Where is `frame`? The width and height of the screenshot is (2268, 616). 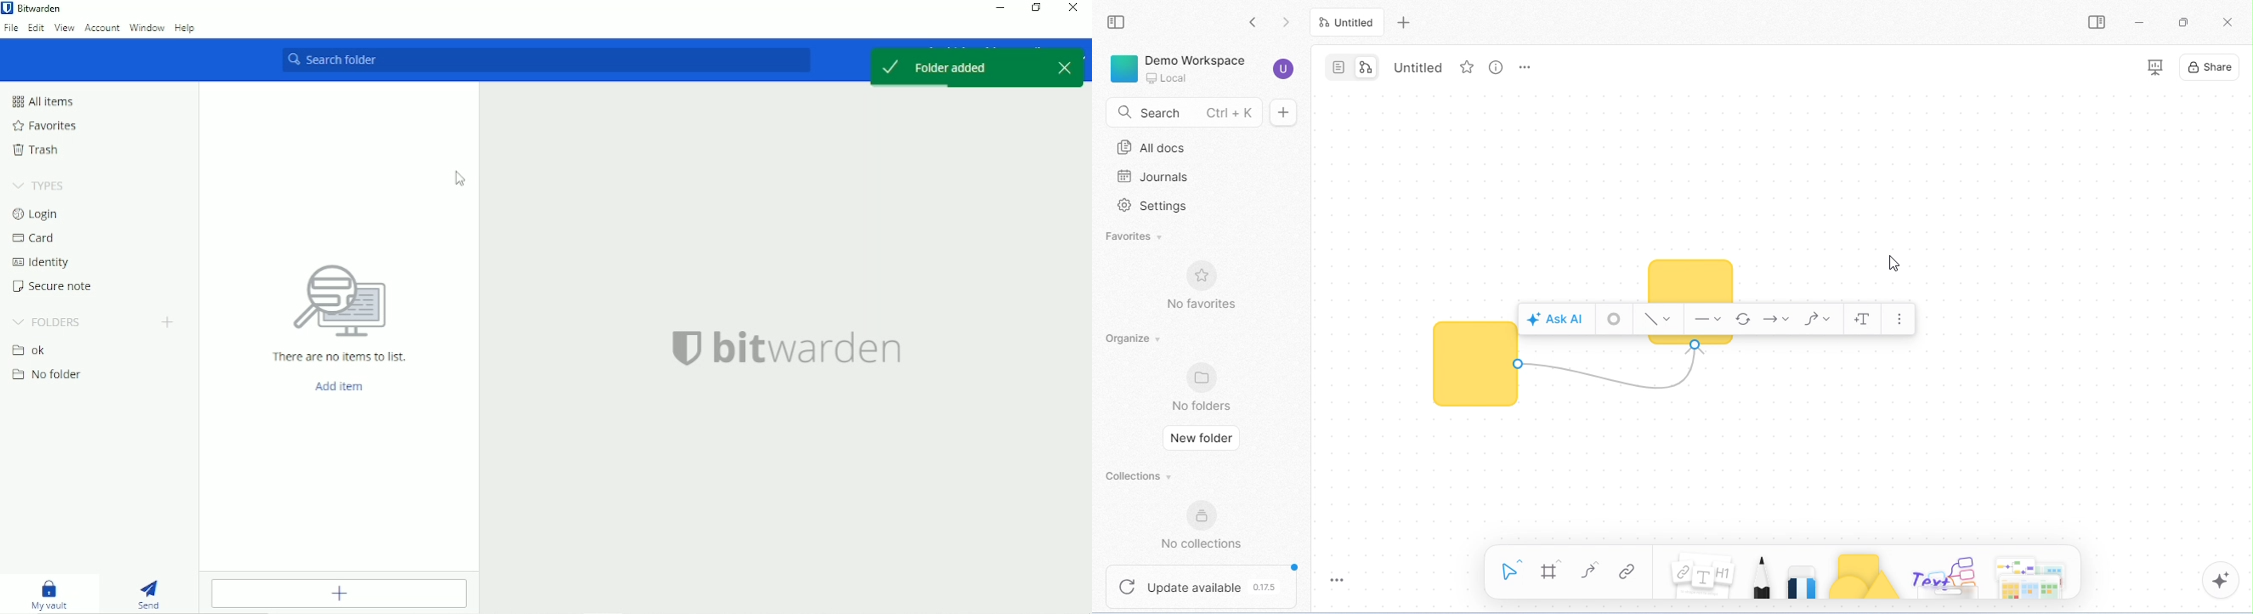 frame is located at coordinates (1554, 571).